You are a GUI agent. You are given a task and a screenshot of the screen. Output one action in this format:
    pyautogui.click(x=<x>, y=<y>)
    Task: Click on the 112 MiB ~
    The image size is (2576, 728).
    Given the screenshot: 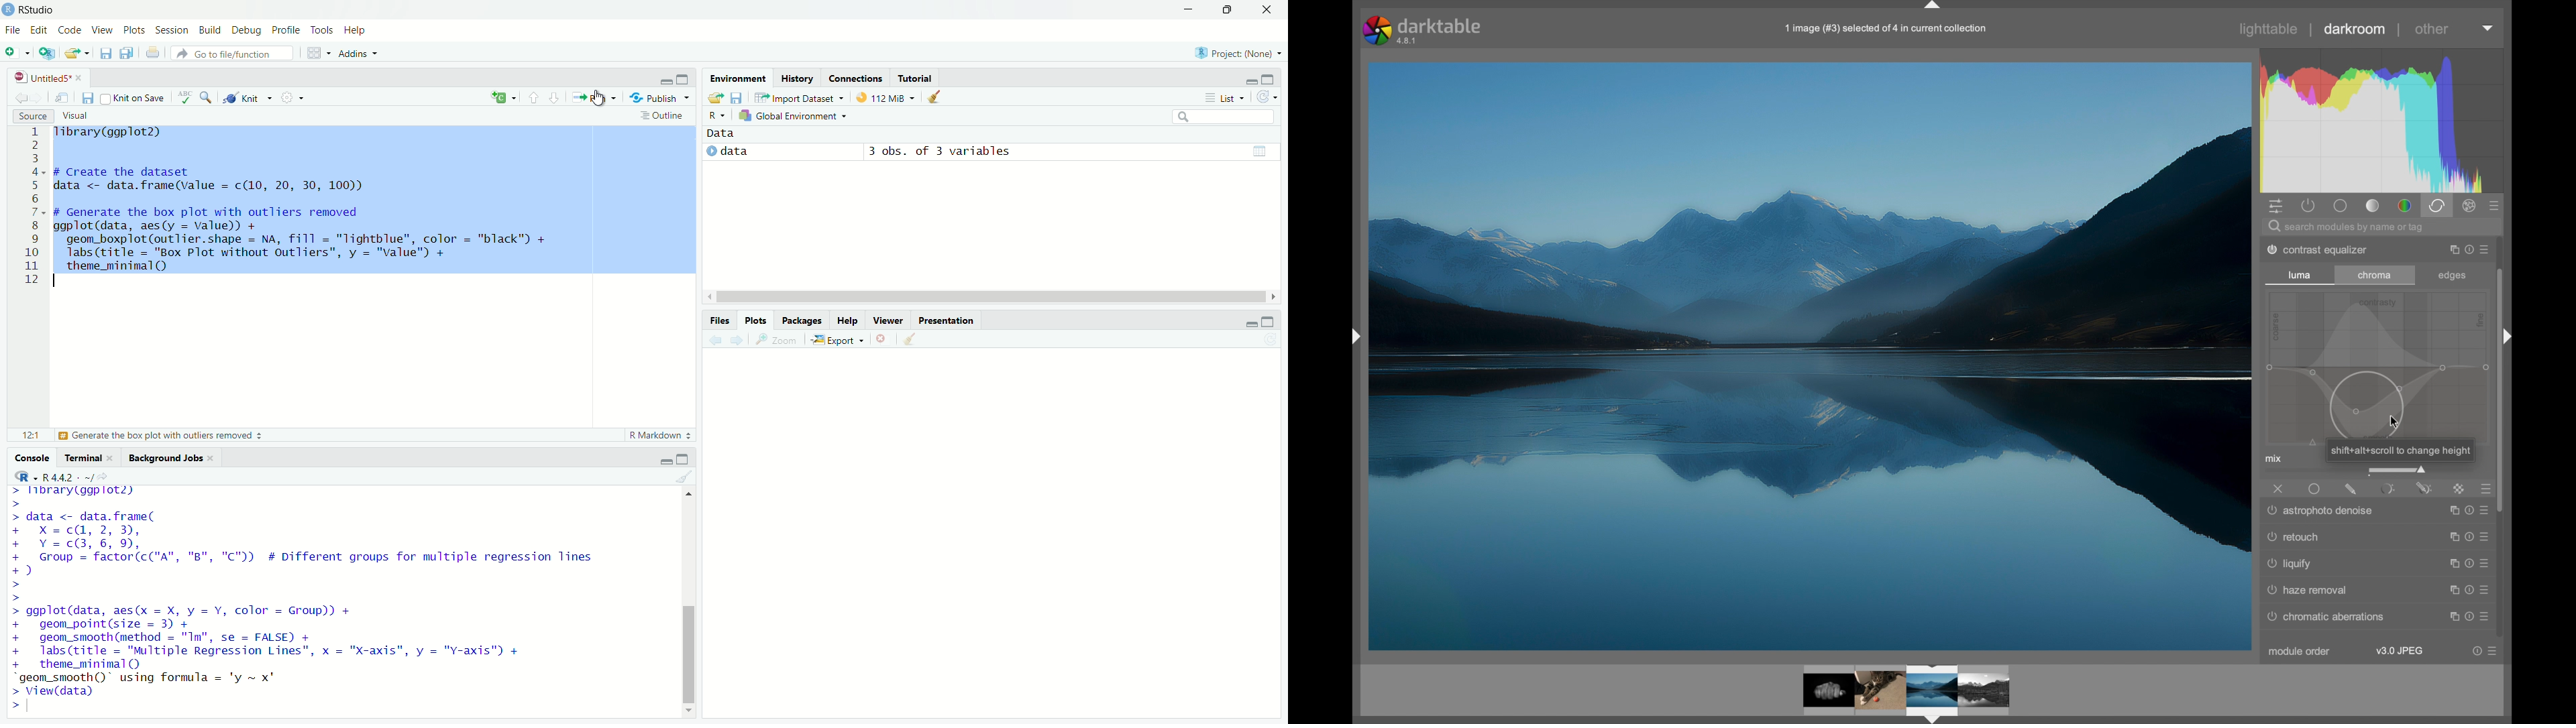 What is the action you would take?
    pyautogui.click(x=895, y=99)
    